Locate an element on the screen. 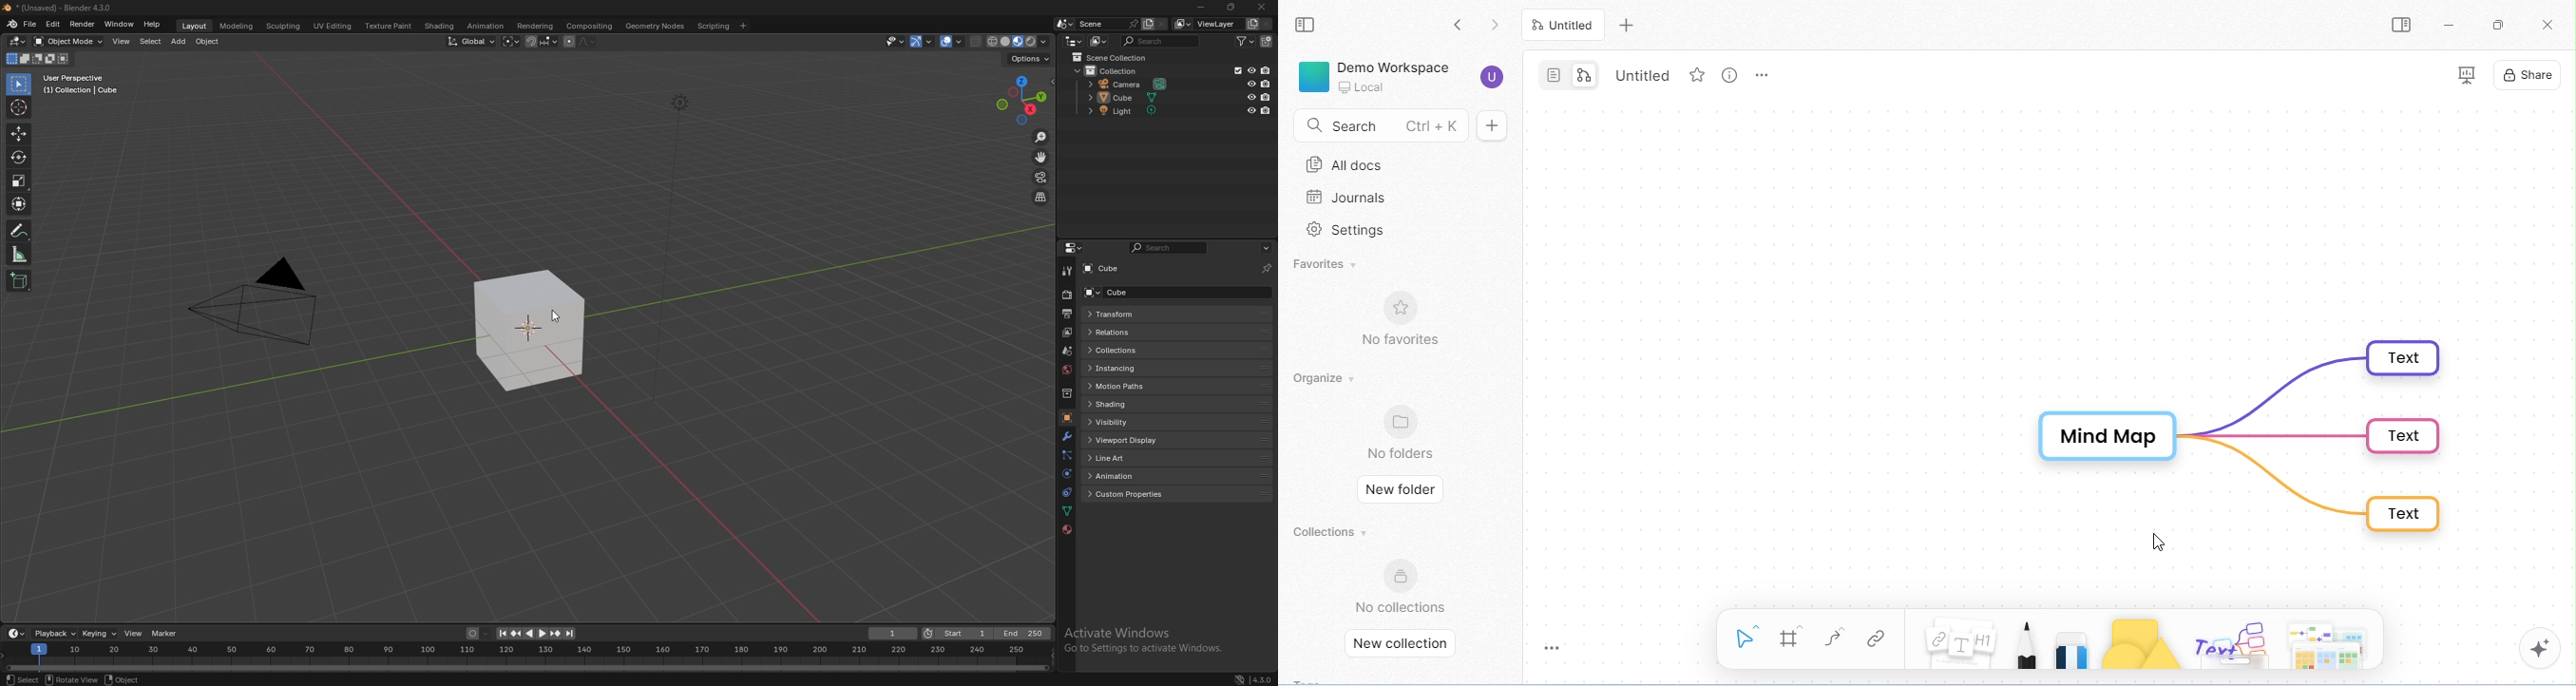 The height and width of the screenshot is (700, 2576). constraints is located at coordinates (1066, 492).